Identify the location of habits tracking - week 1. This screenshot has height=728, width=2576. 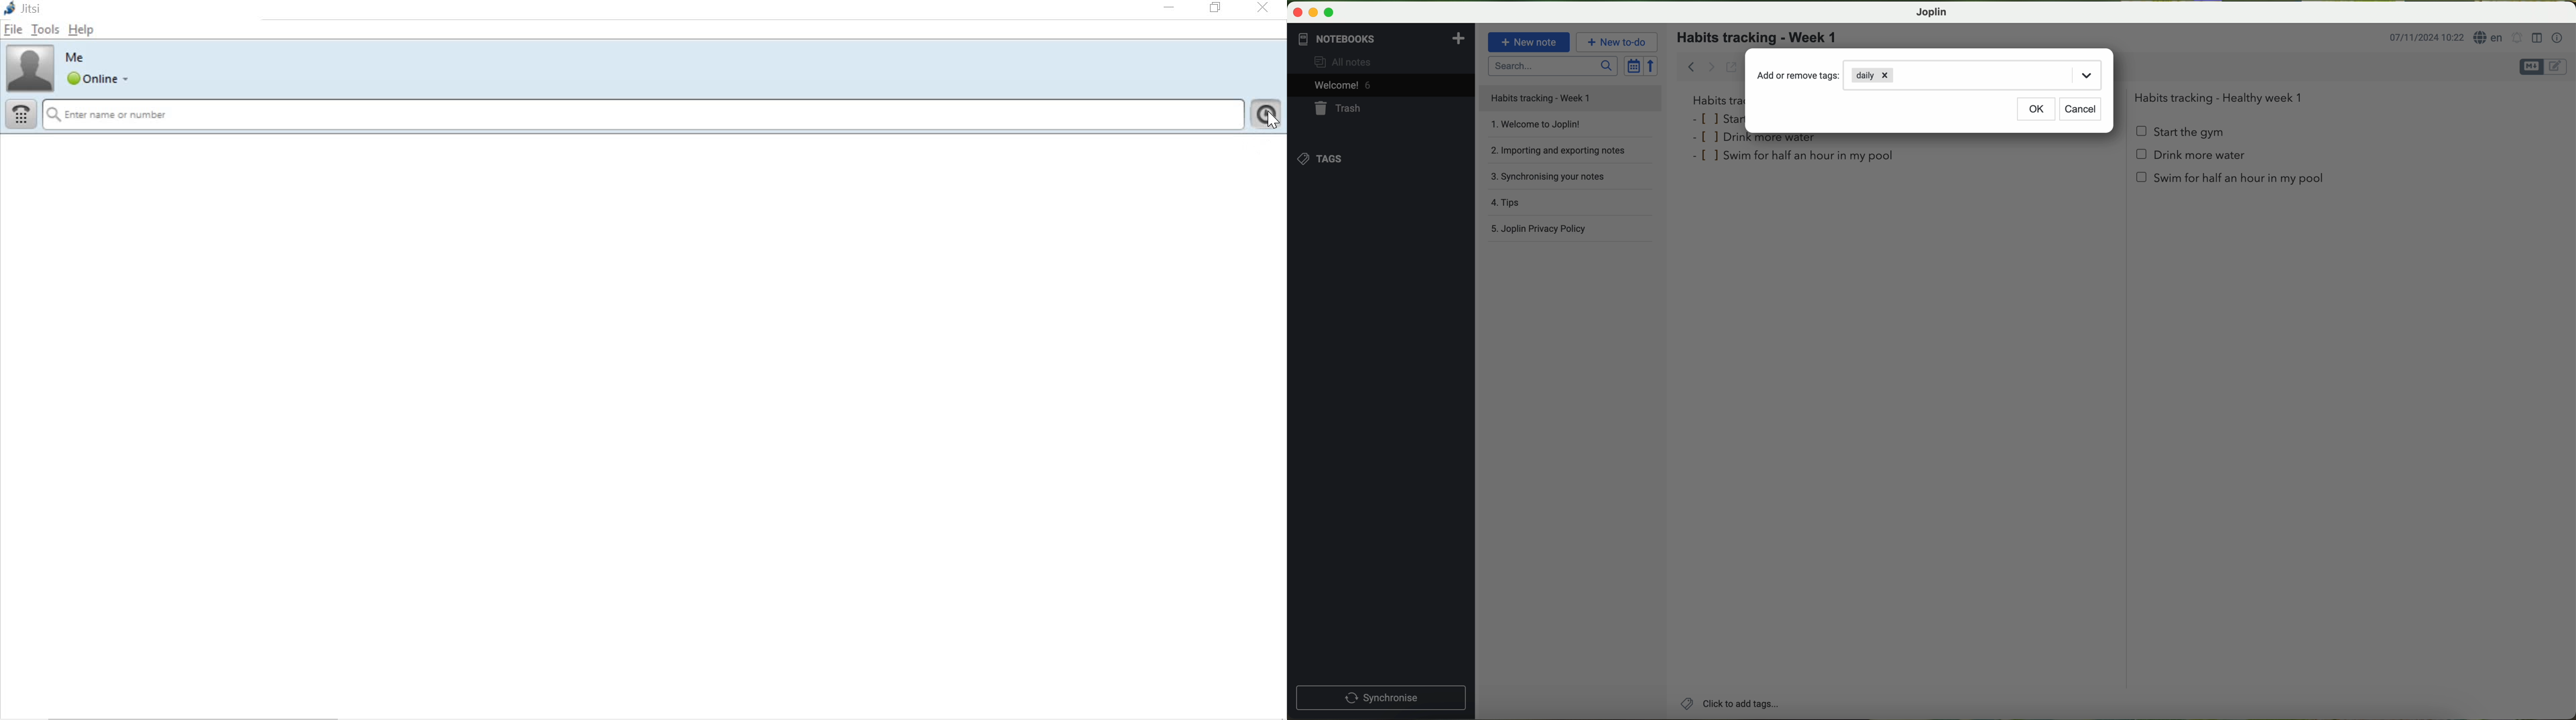
(1763, 38).